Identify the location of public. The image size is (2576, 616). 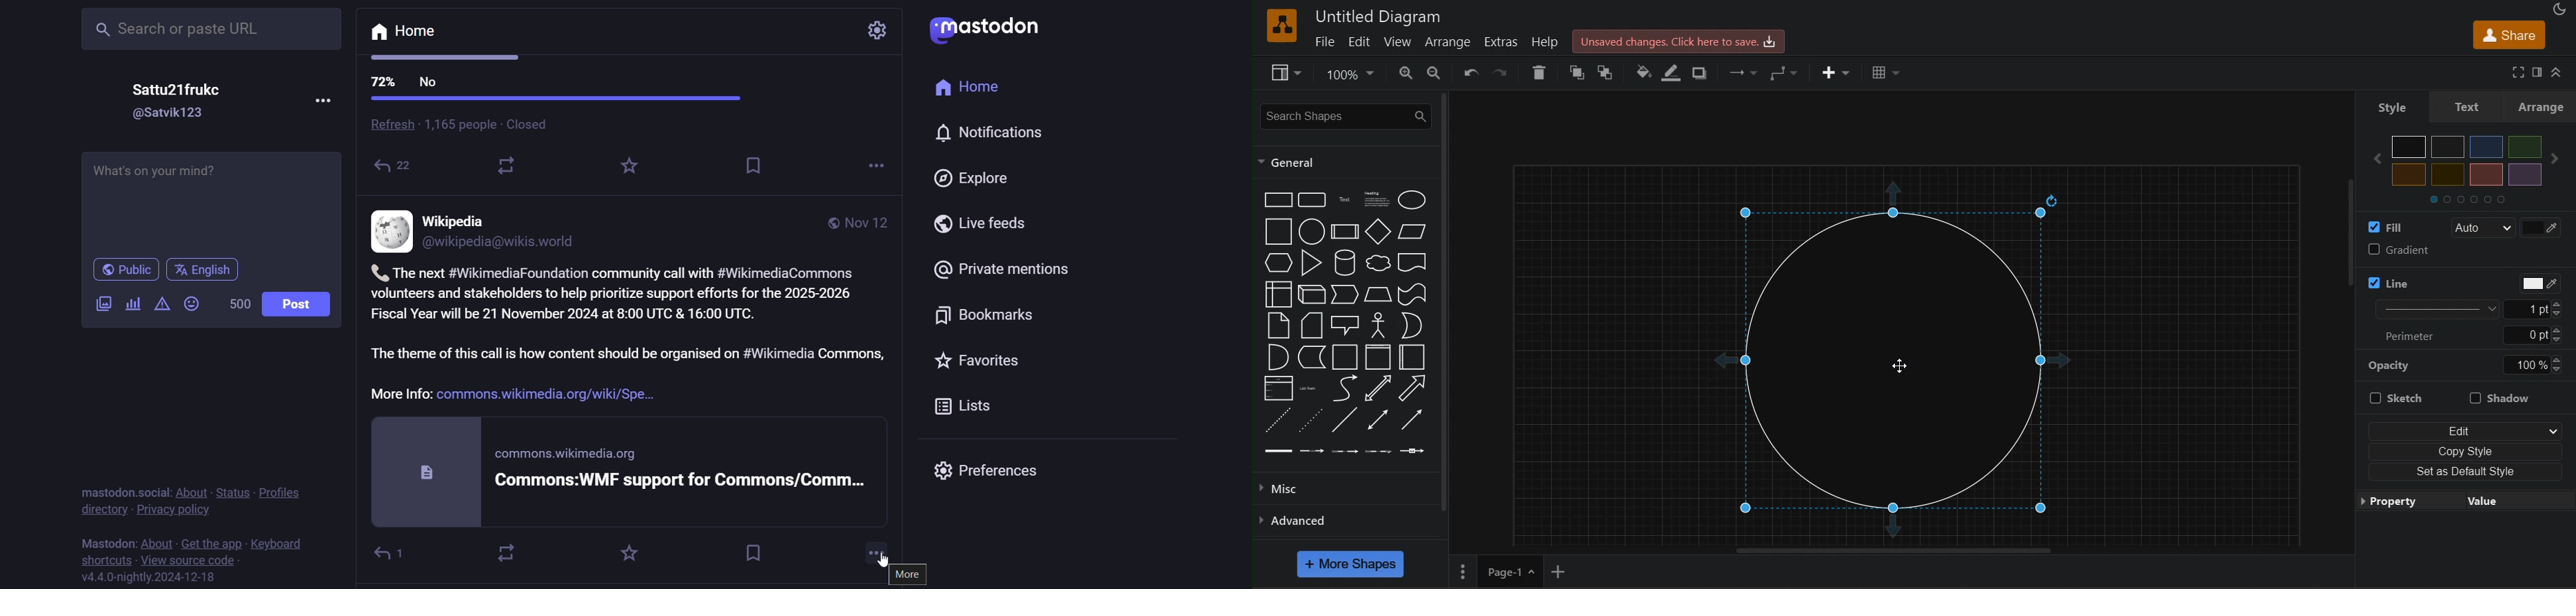
(125, 271).